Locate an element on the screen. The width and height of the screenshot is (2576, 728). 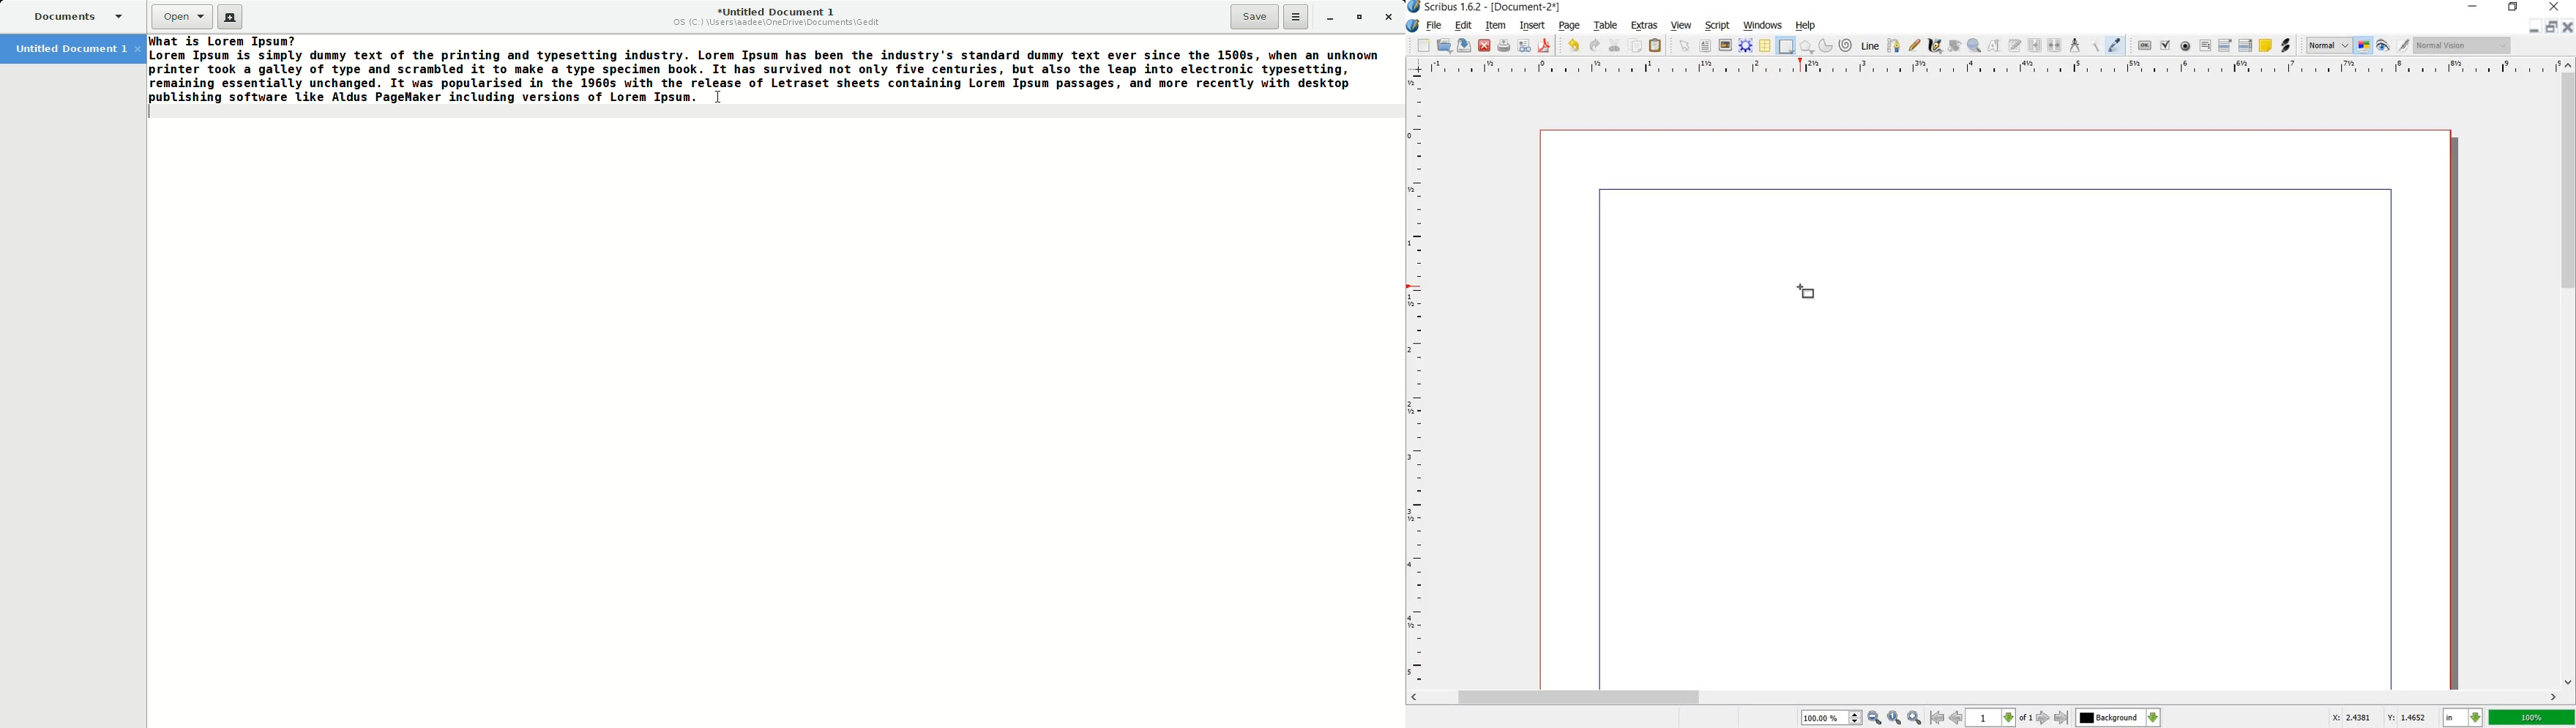
TEXT FRAME is located at coordinates (1706, 46).